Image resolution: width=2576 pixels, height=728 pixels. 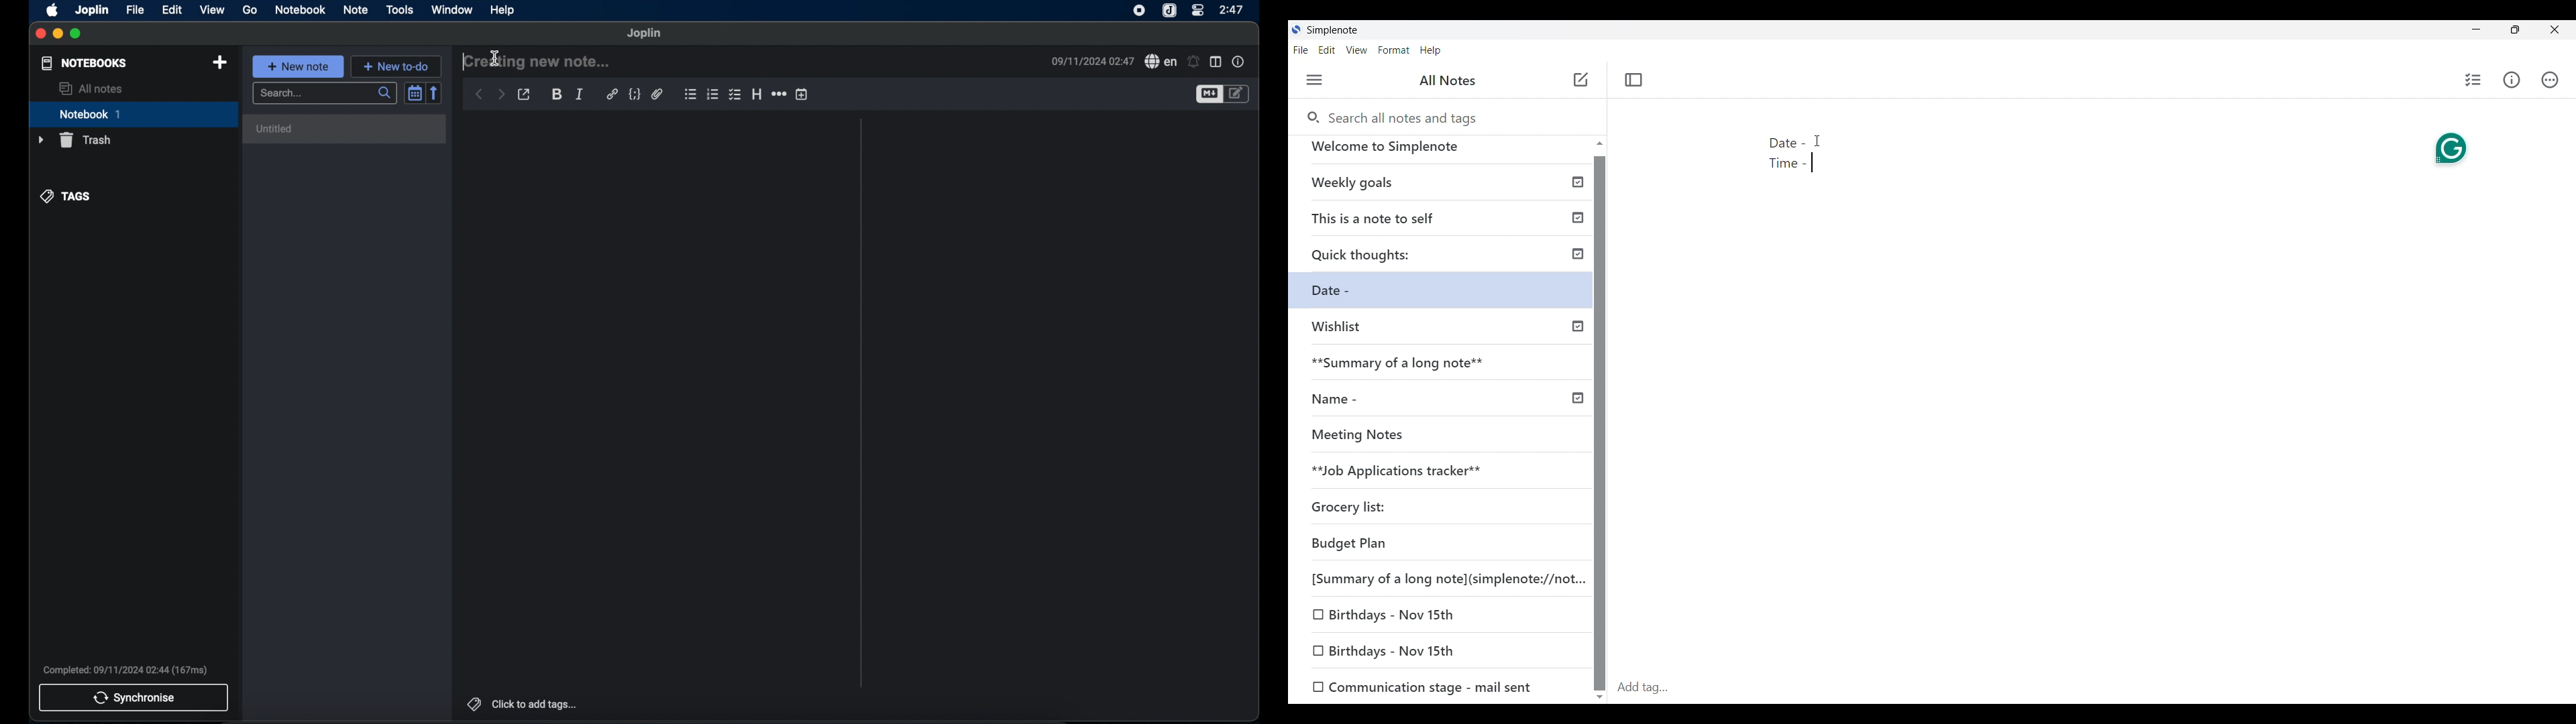 I want to click on notebook, so click(x=300, y=9).